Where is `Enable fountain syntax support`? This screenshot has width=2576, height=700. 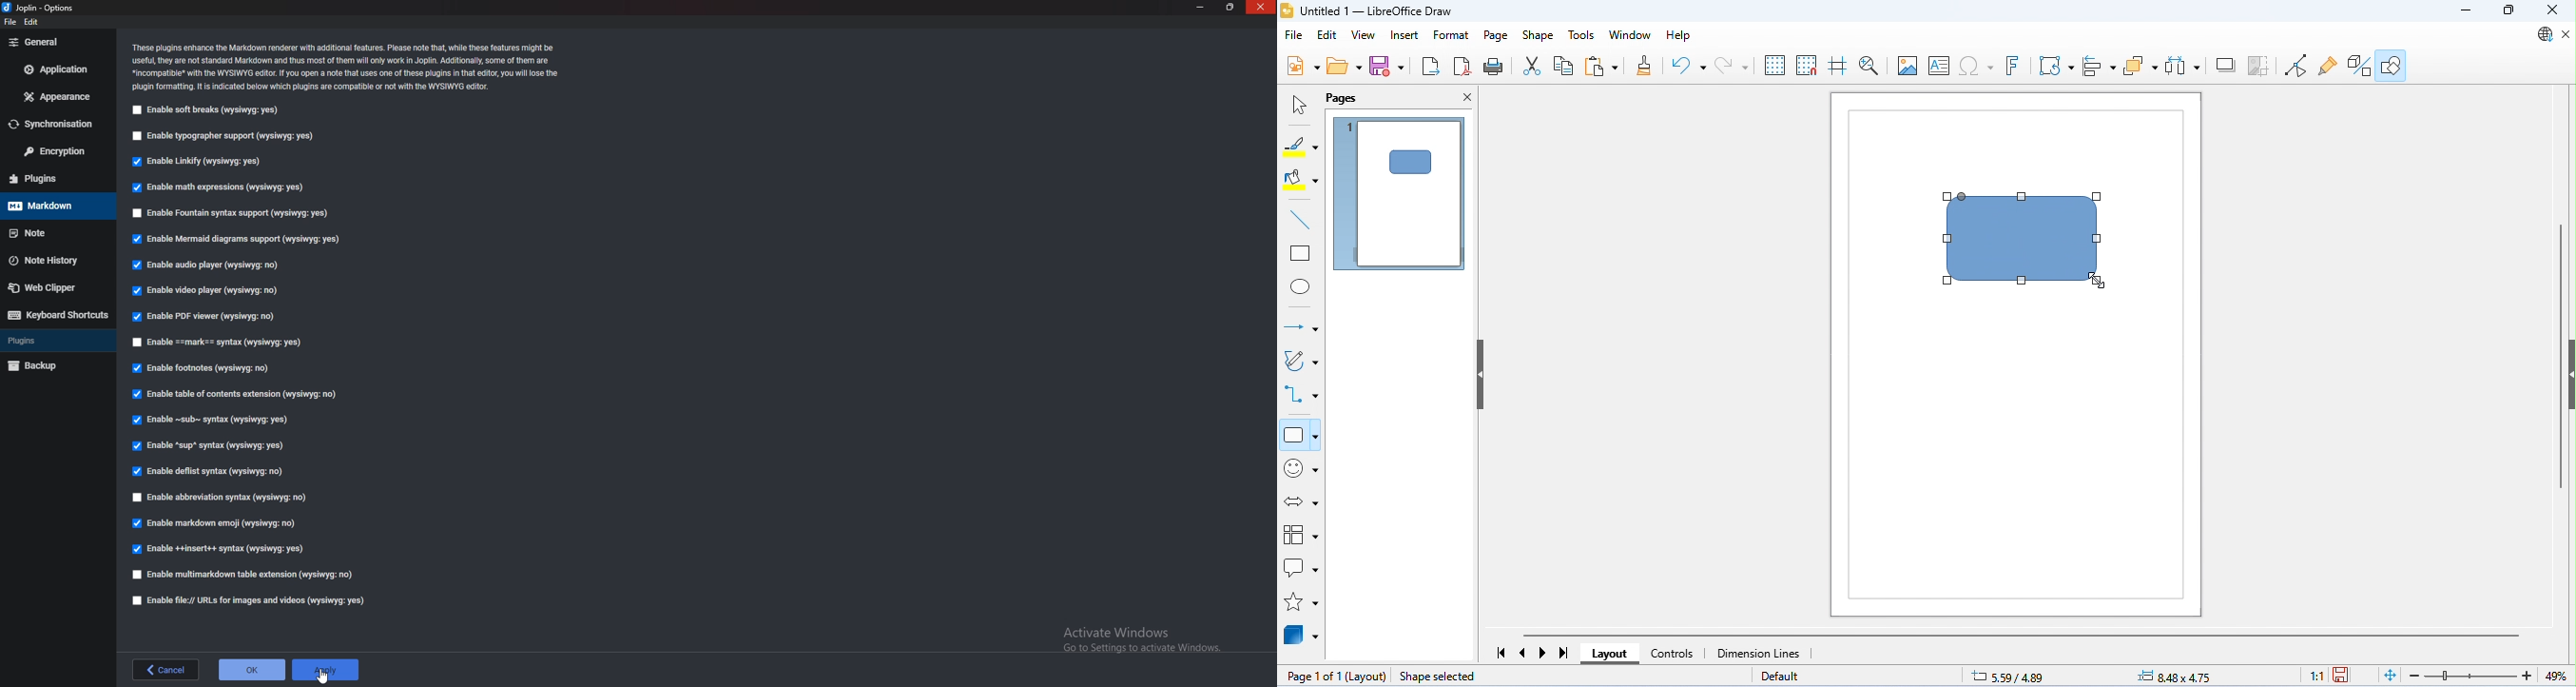
Enable fountain syntax support is located at coordinates (233, 212).